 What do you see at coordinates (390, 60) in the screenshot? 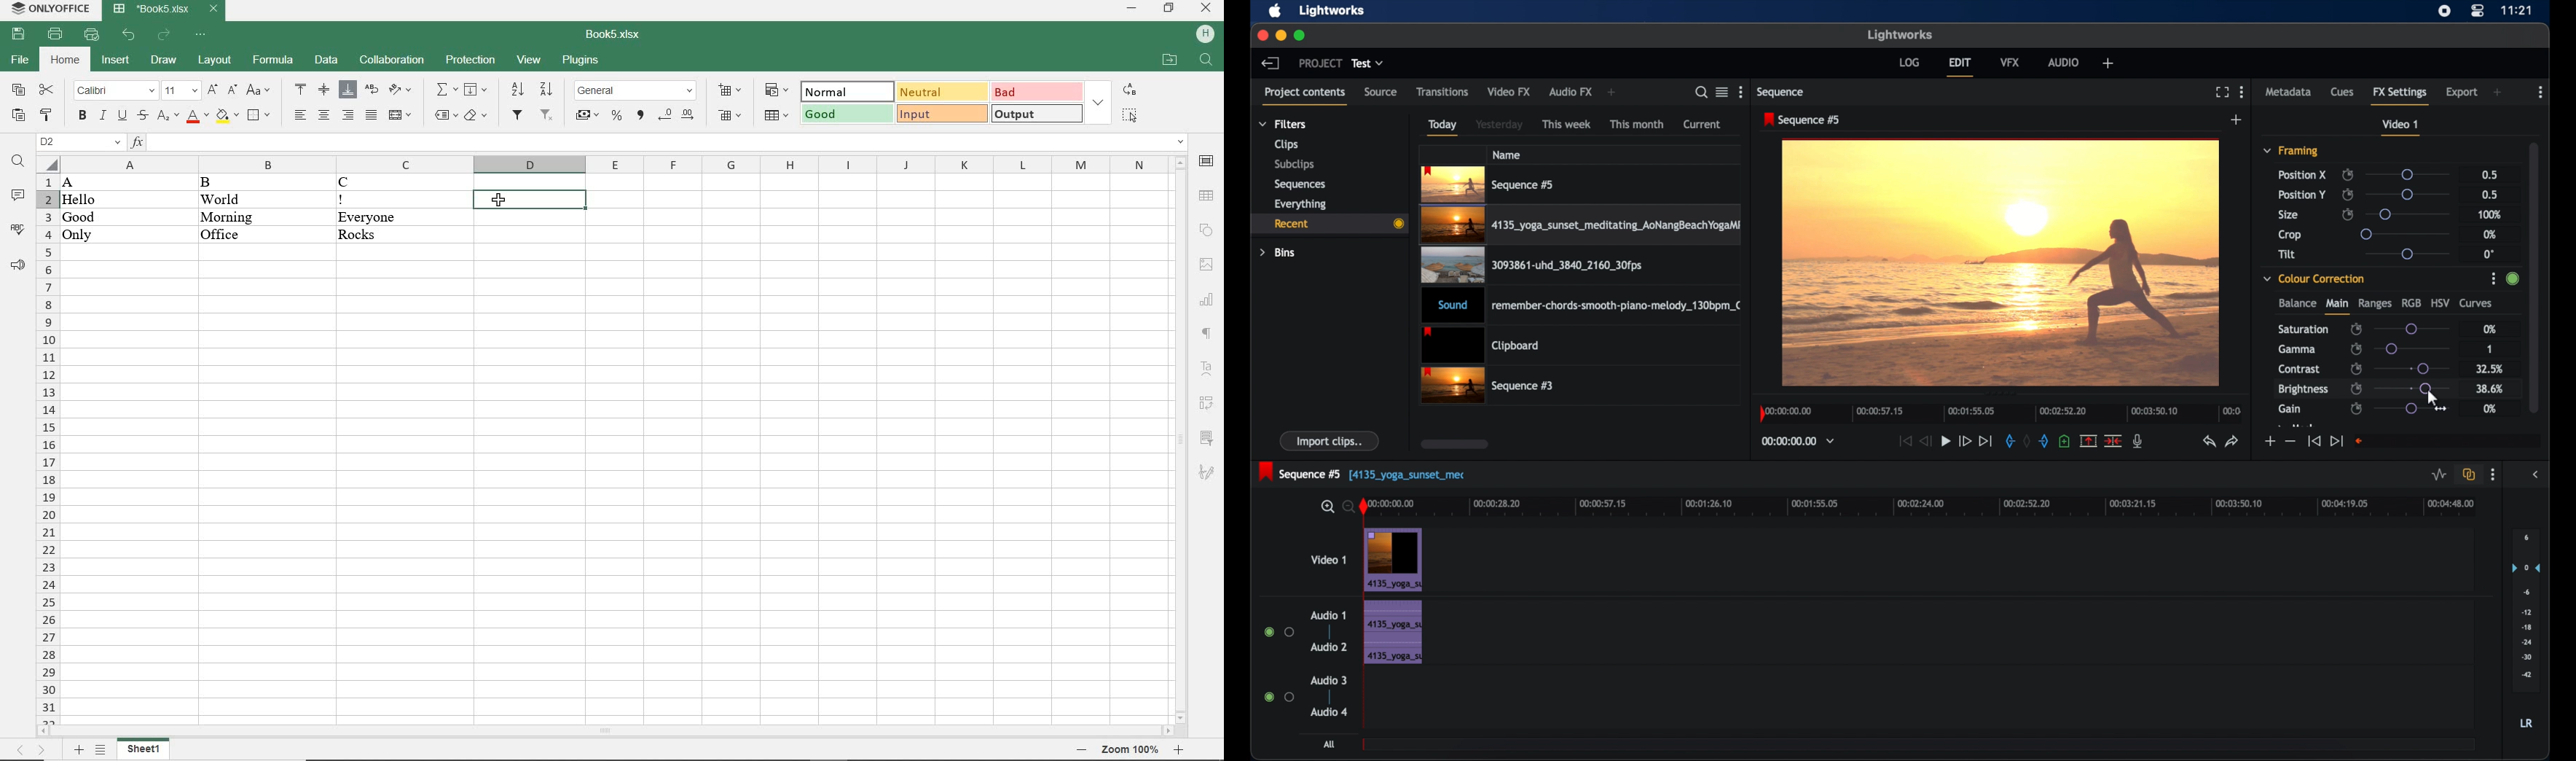
I see `COLLABORATION` at bounding box center [390, 60].